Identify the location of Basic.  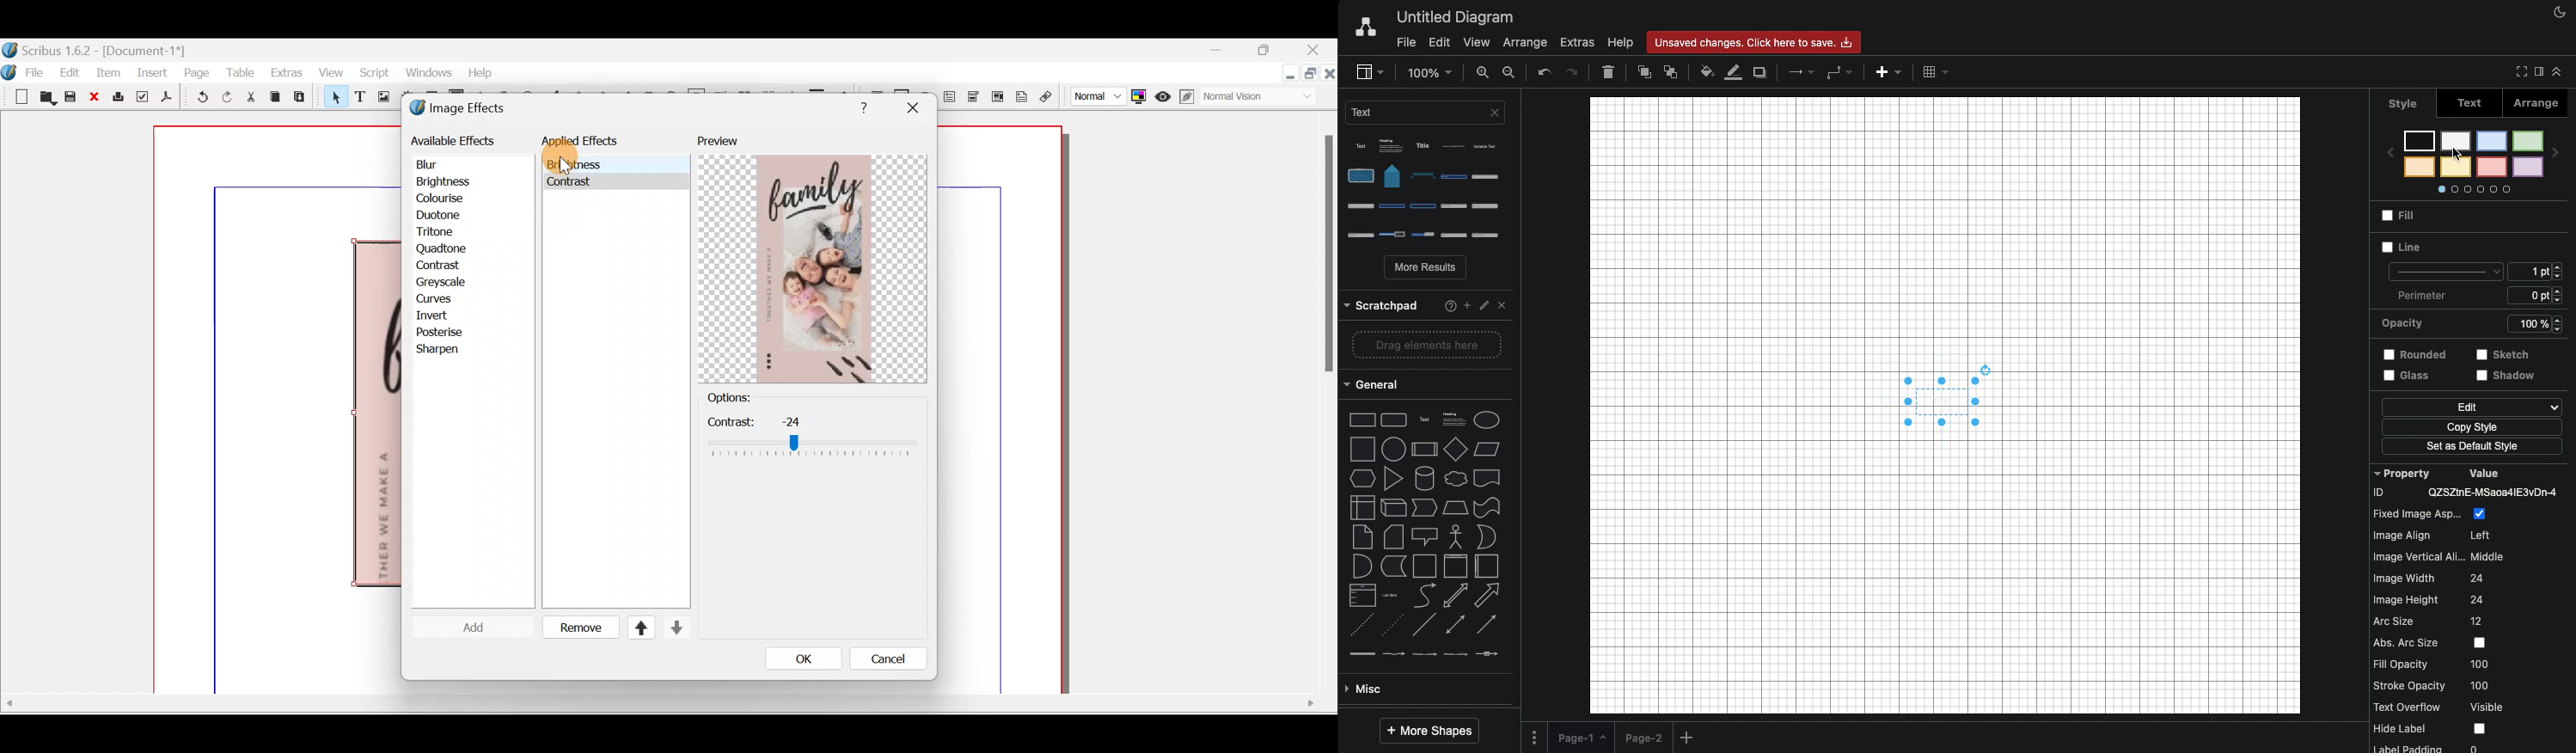
(1425, 595).